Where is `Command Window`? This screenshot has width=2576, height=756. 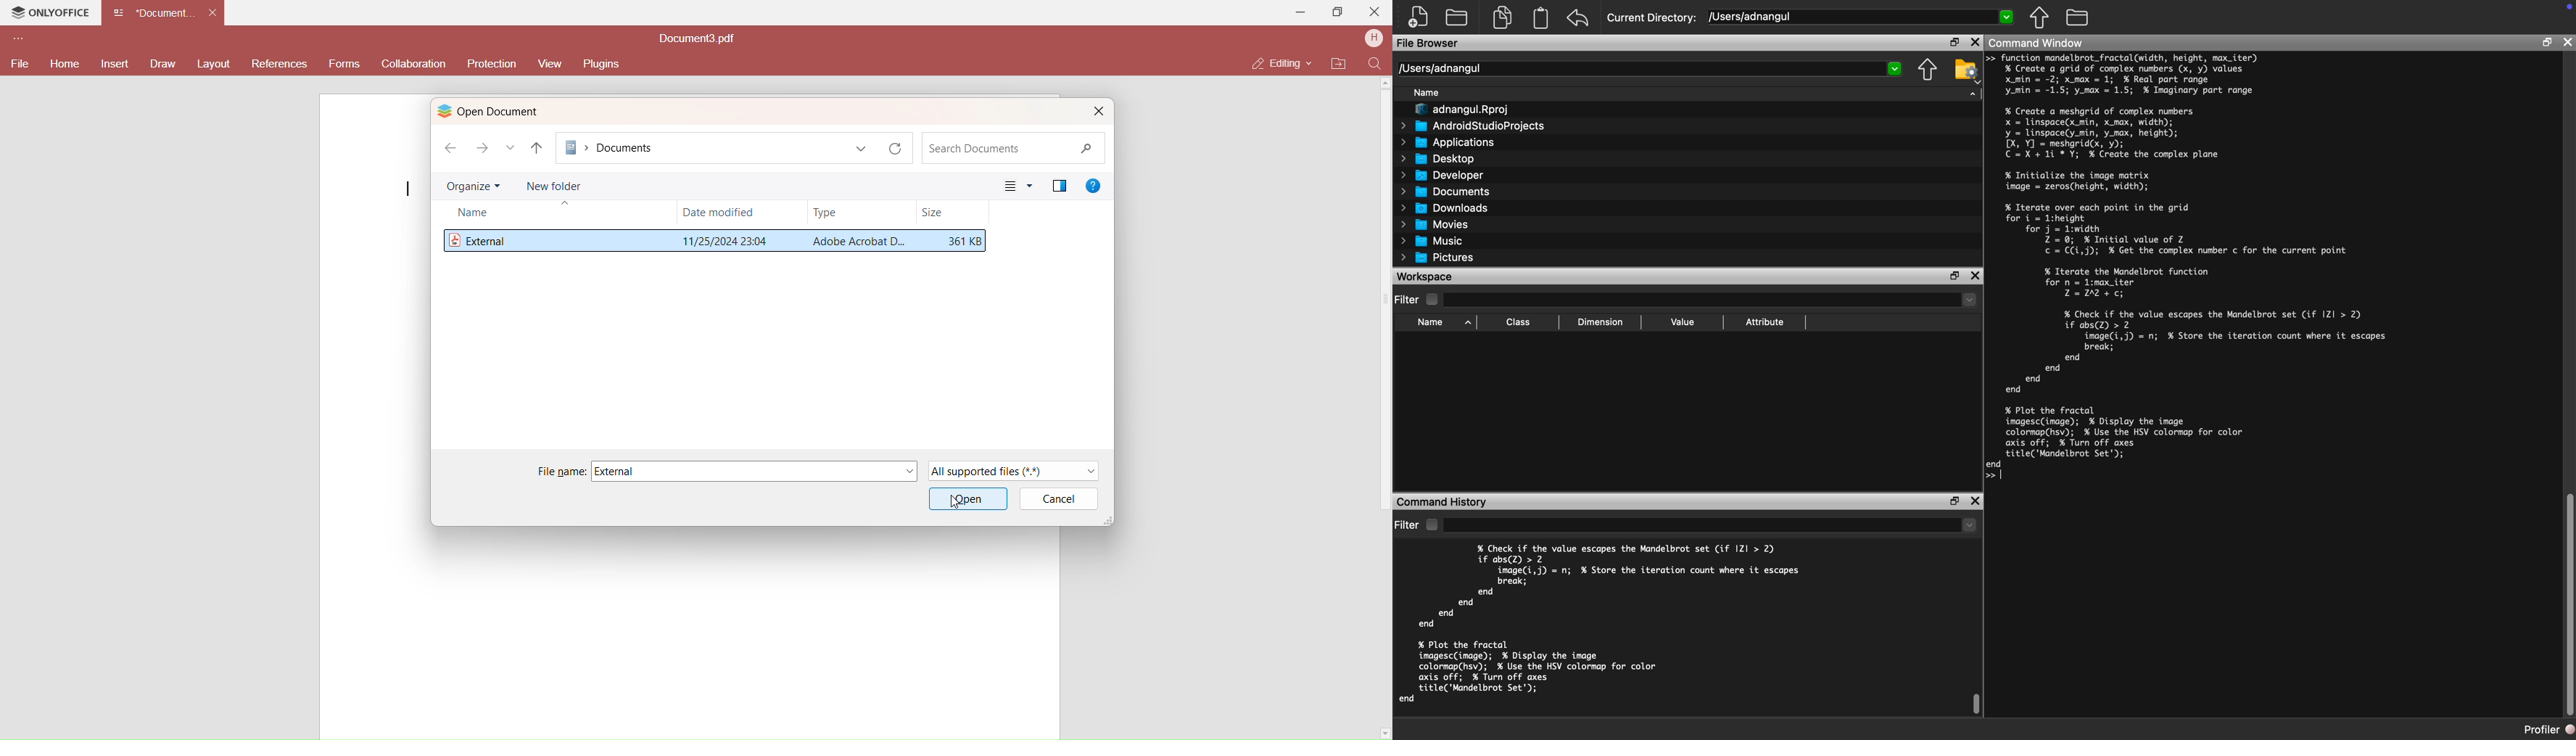 Command Window is located at coordinates (2040, 43).